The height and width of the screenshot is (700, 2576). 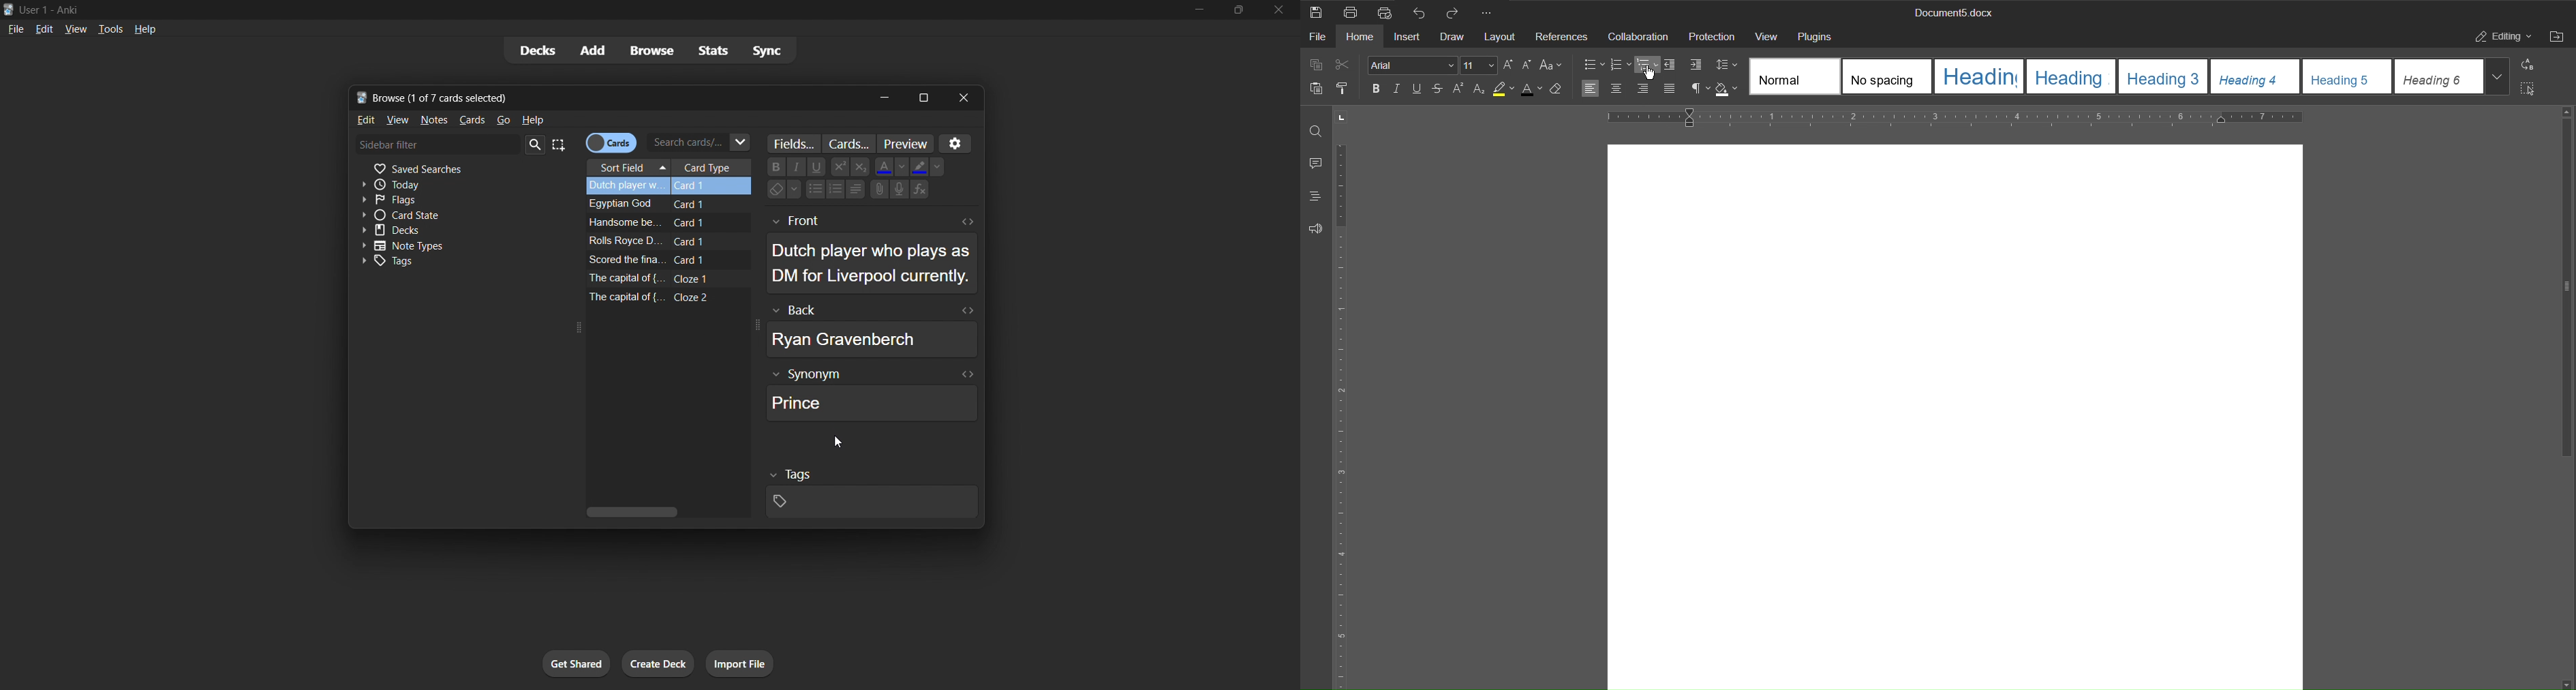 What do you see at coordinates (662, 665) in the screenshot?
I see `create deck` at bounding box center [662, 665].